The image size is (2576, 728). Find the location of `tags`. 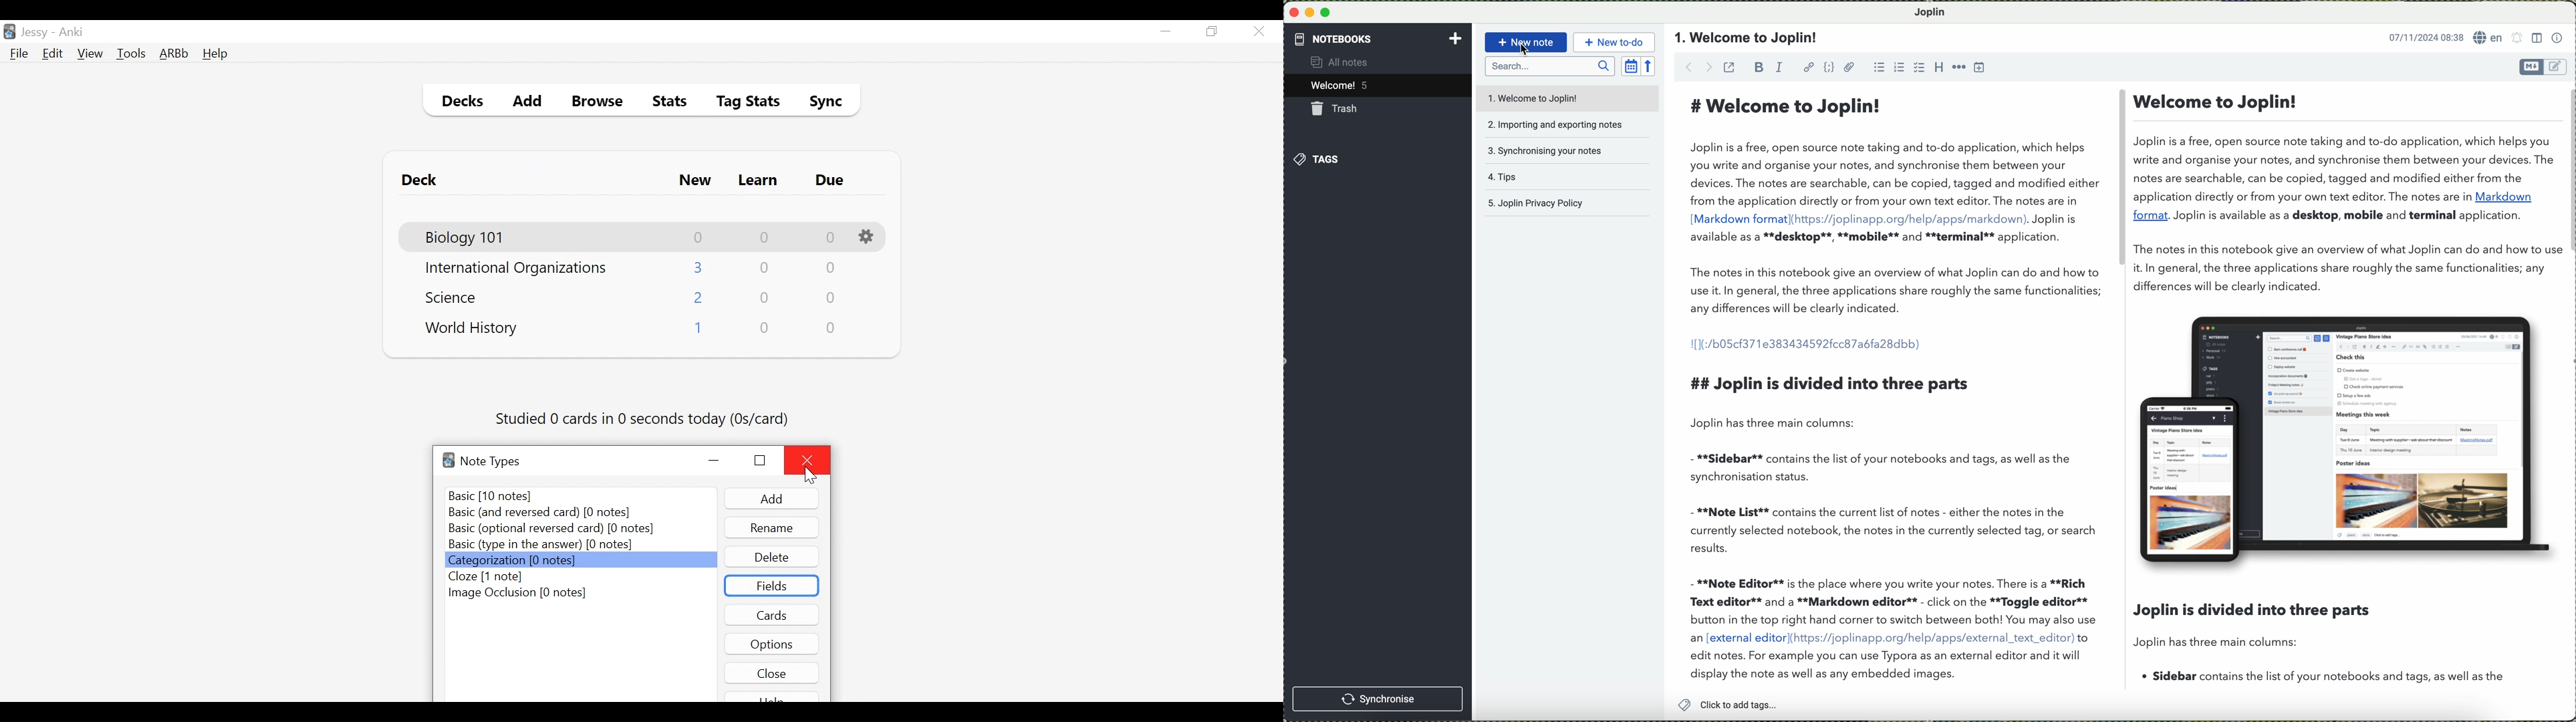

tags is located at coordinates (1318, 159).